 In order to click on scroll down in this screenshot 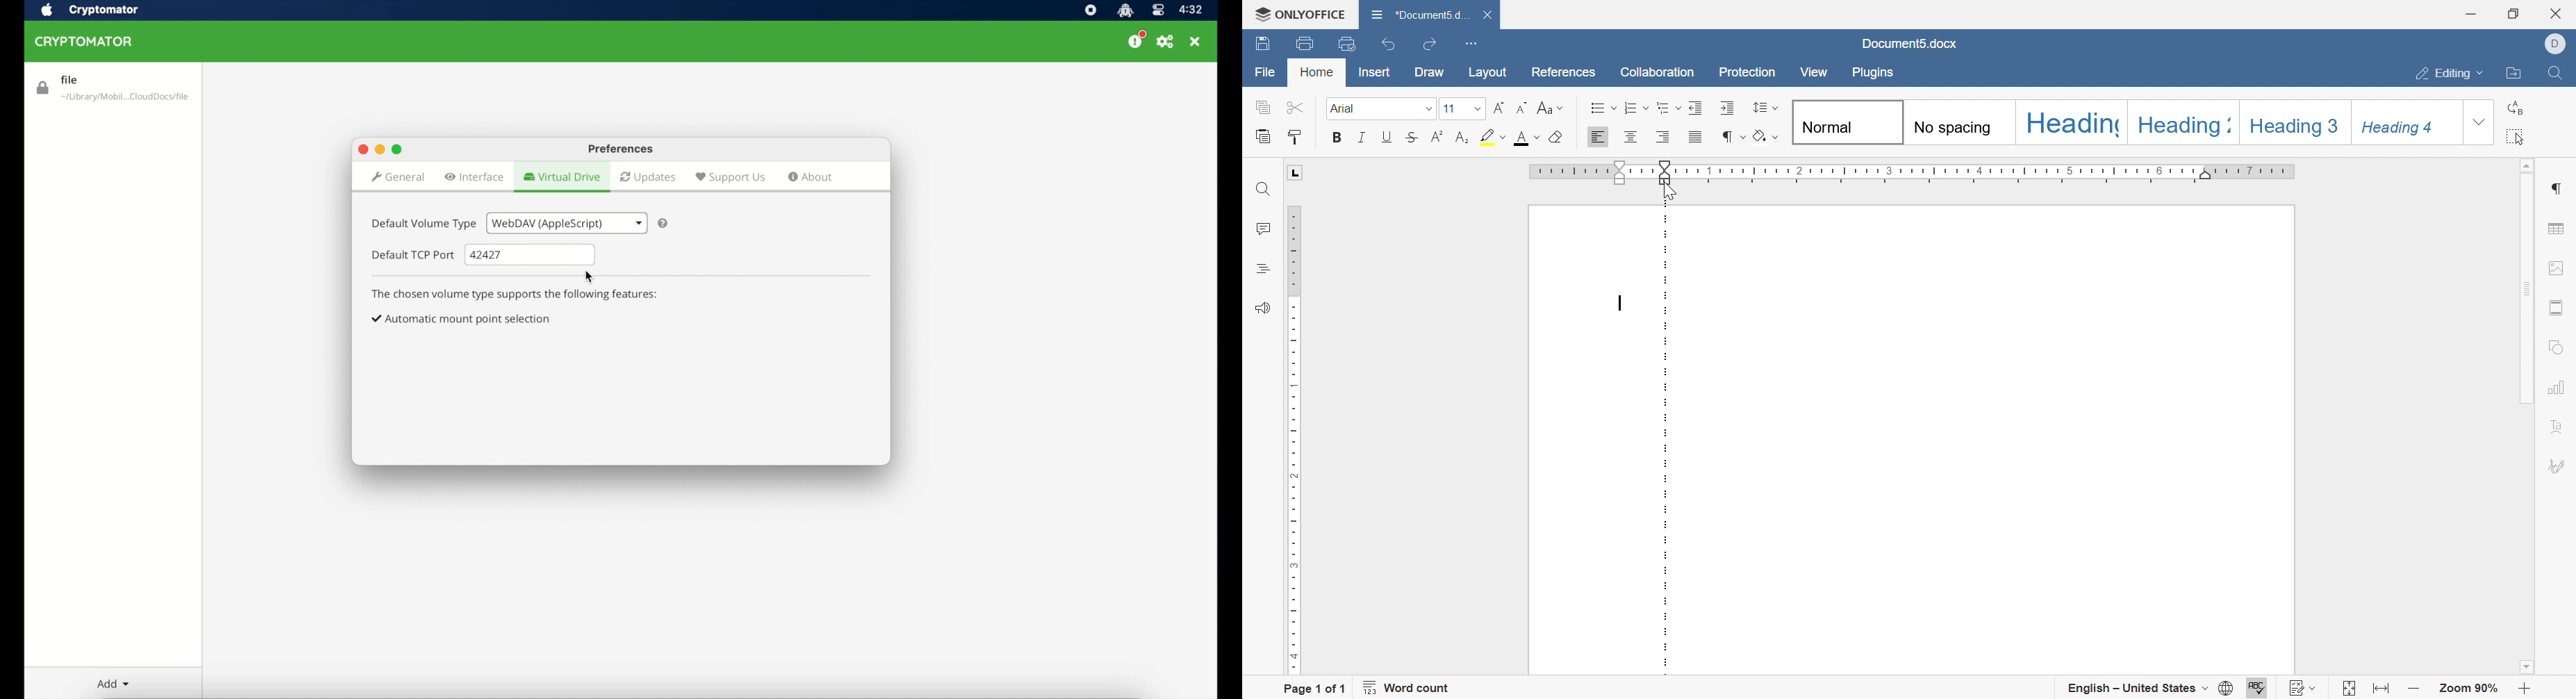, I will do `click(2525, 667)`.